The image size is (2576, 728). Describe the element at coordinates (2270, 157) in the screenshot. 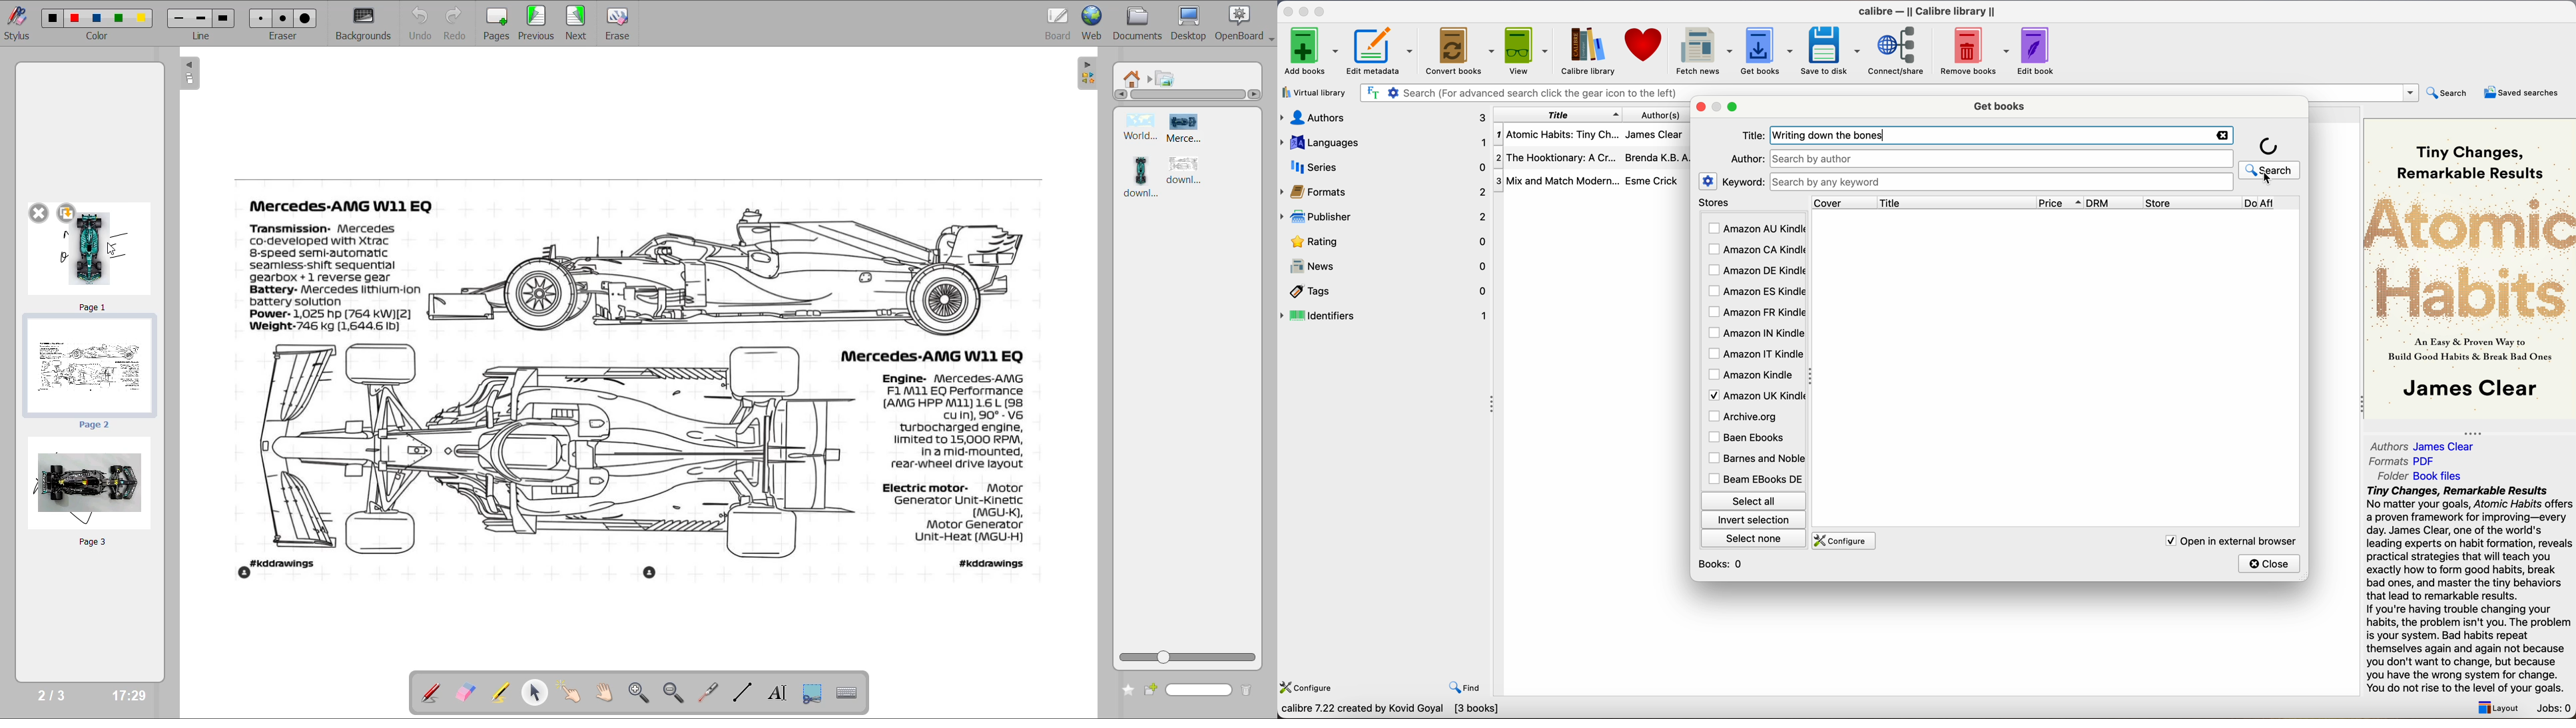

I see `search` at that location.